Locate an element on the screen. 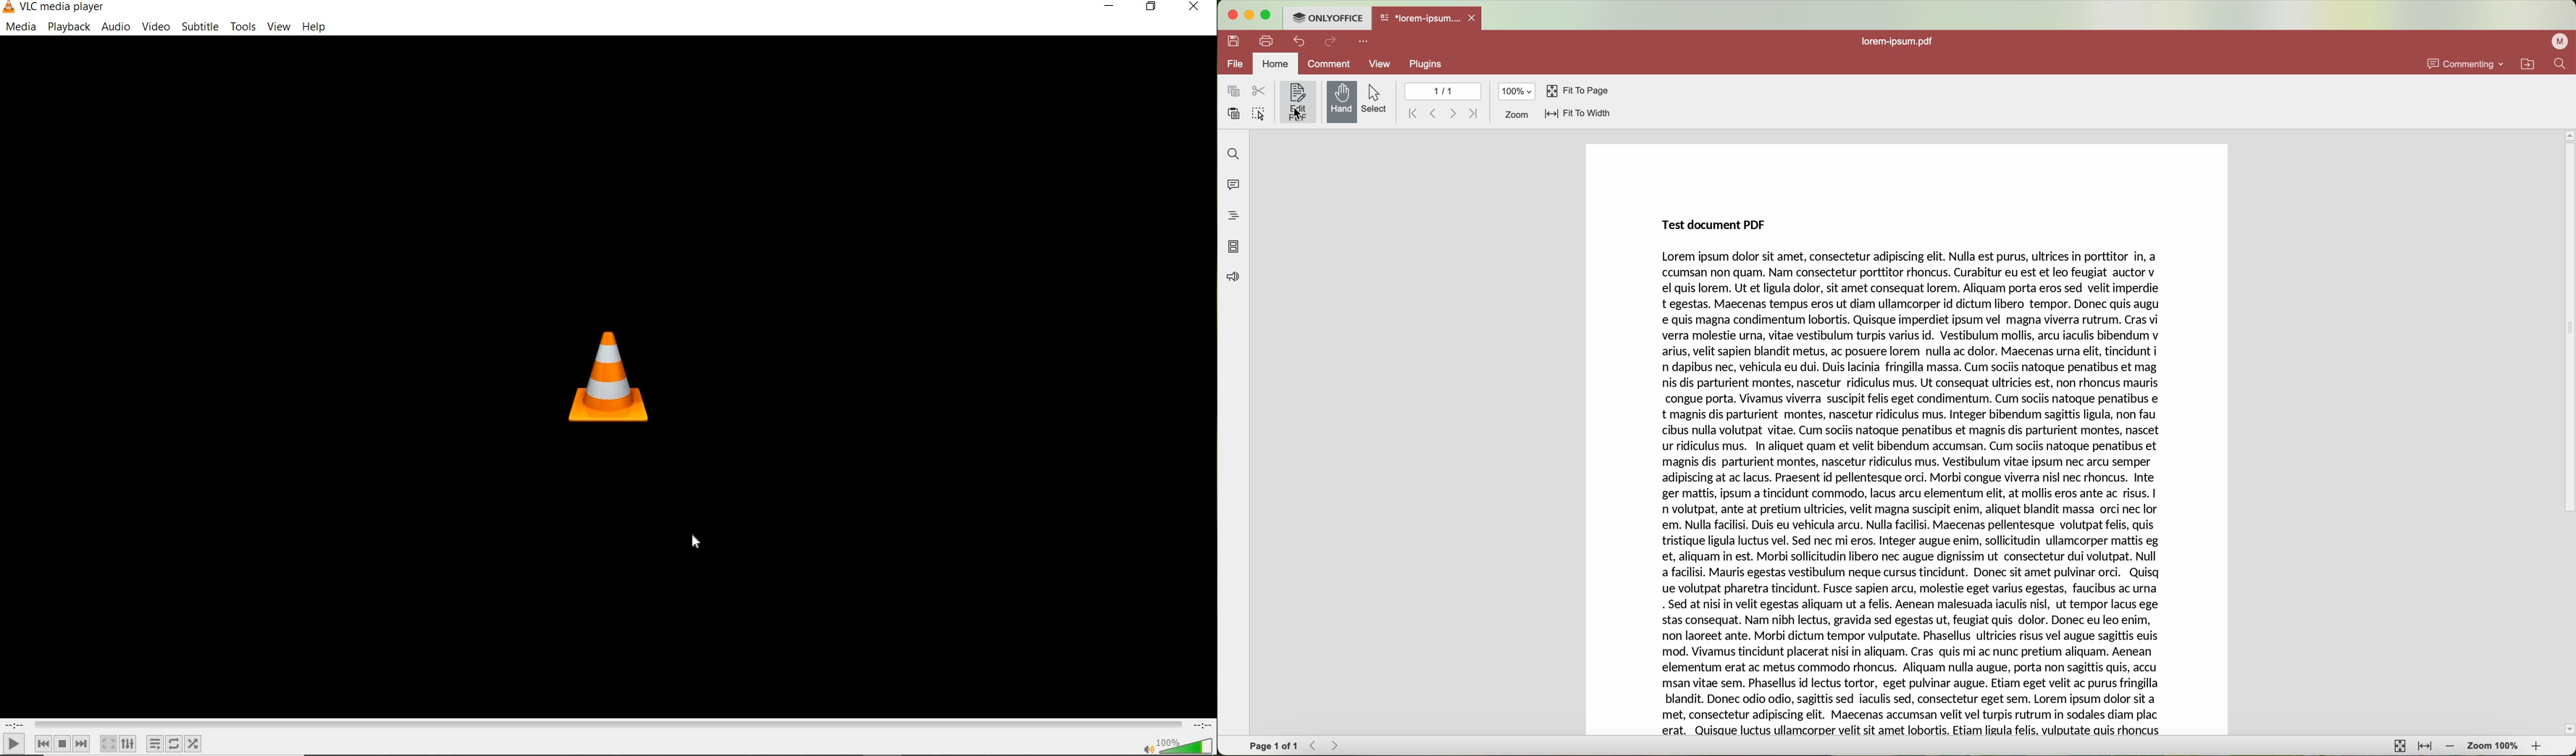  seek bar is located at coordinates (606, 725).